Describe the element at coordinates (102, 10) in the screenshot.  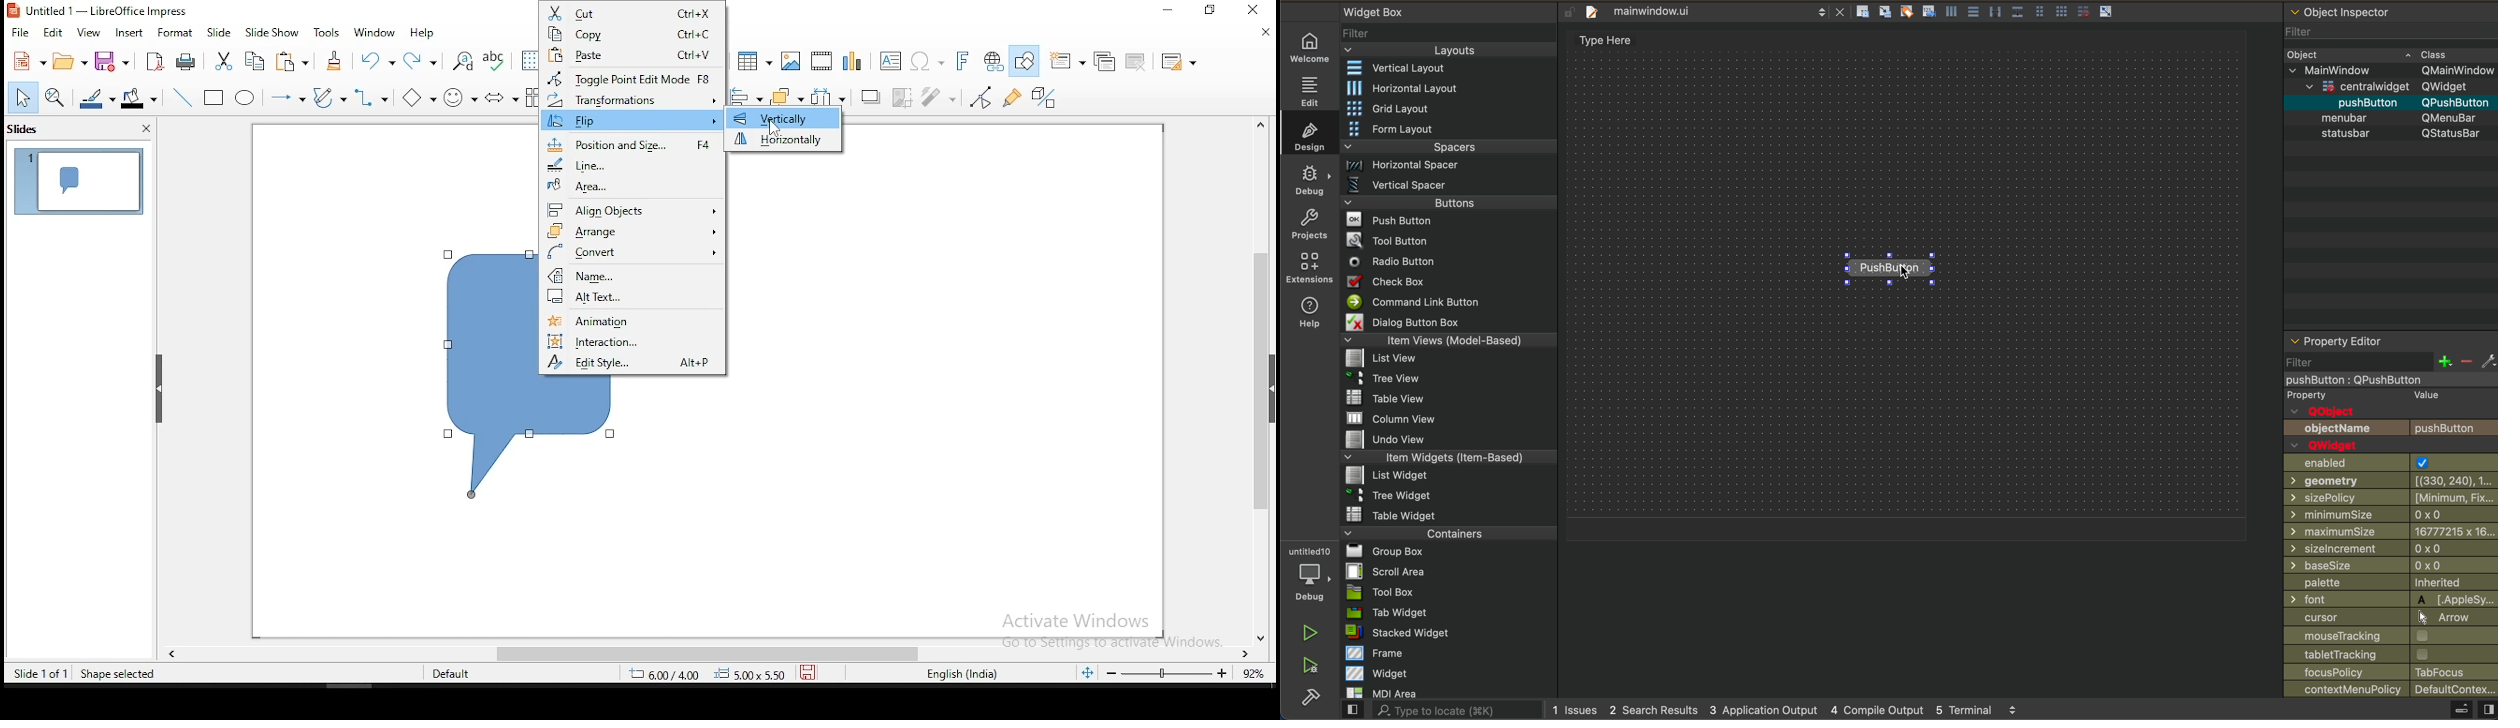
I see `icon and file name` at that location.